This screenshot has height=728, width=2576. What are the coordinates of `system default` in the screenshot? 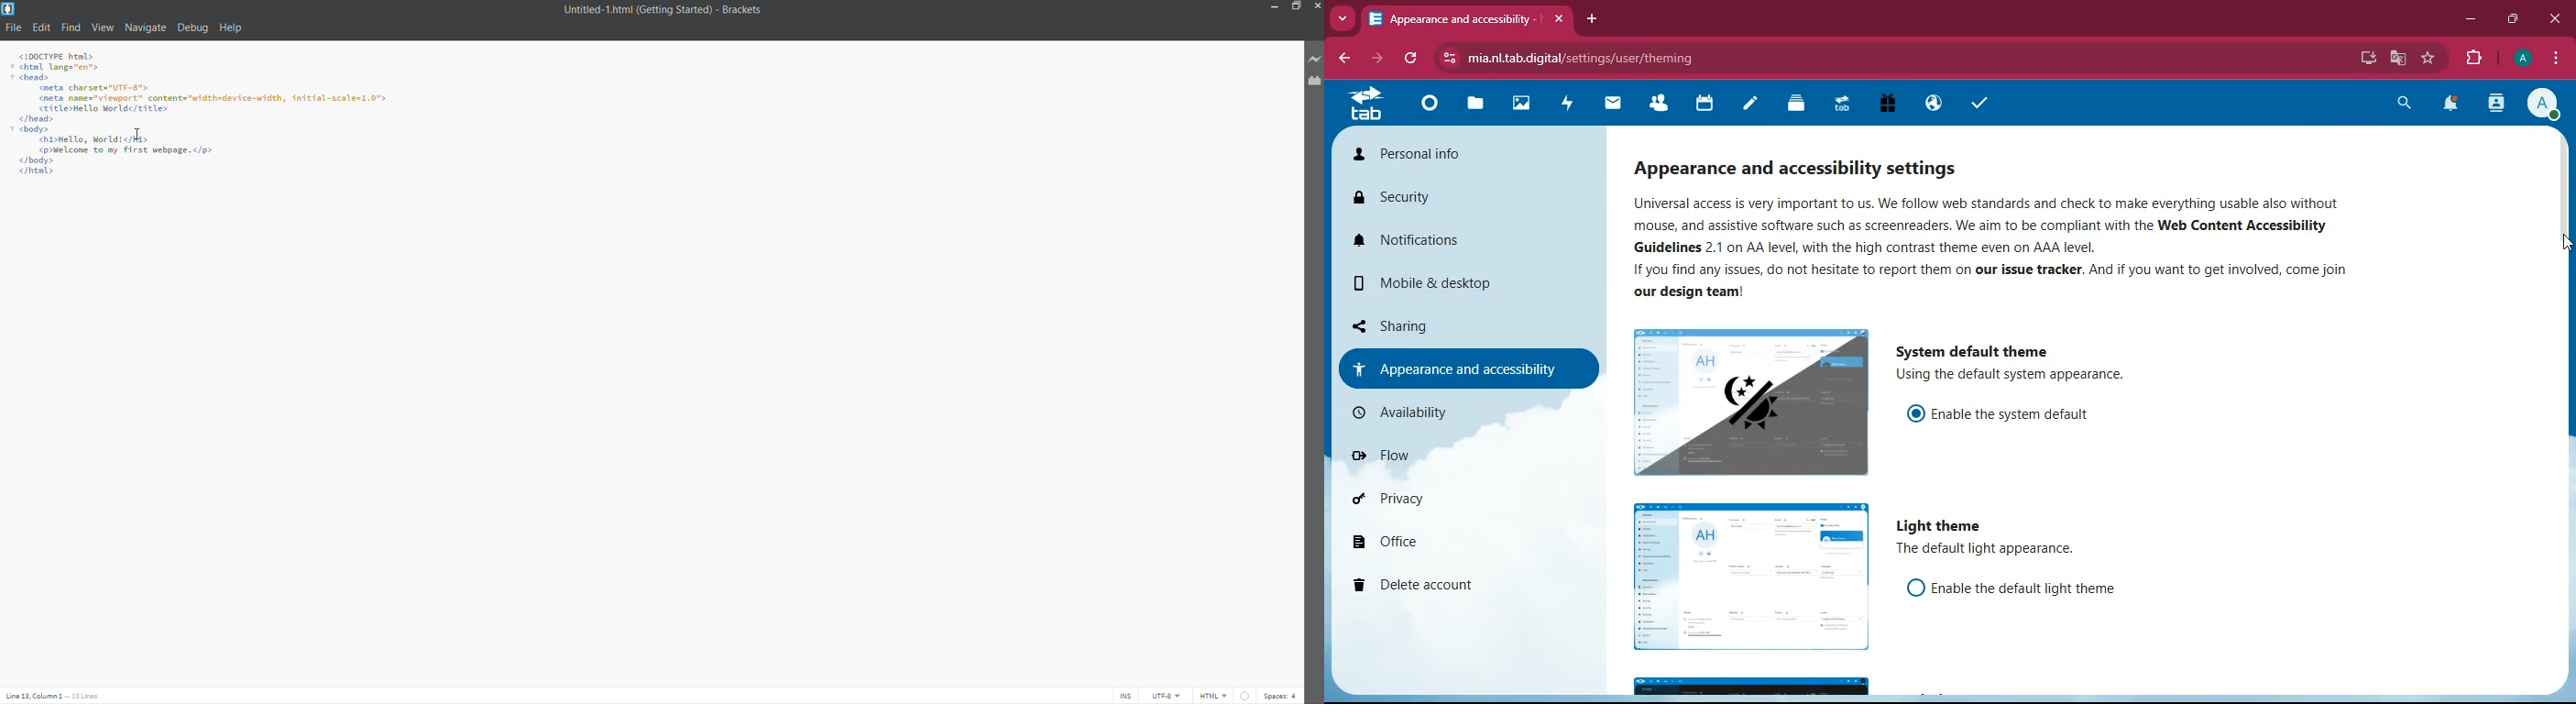 It's located at (1979, 349).